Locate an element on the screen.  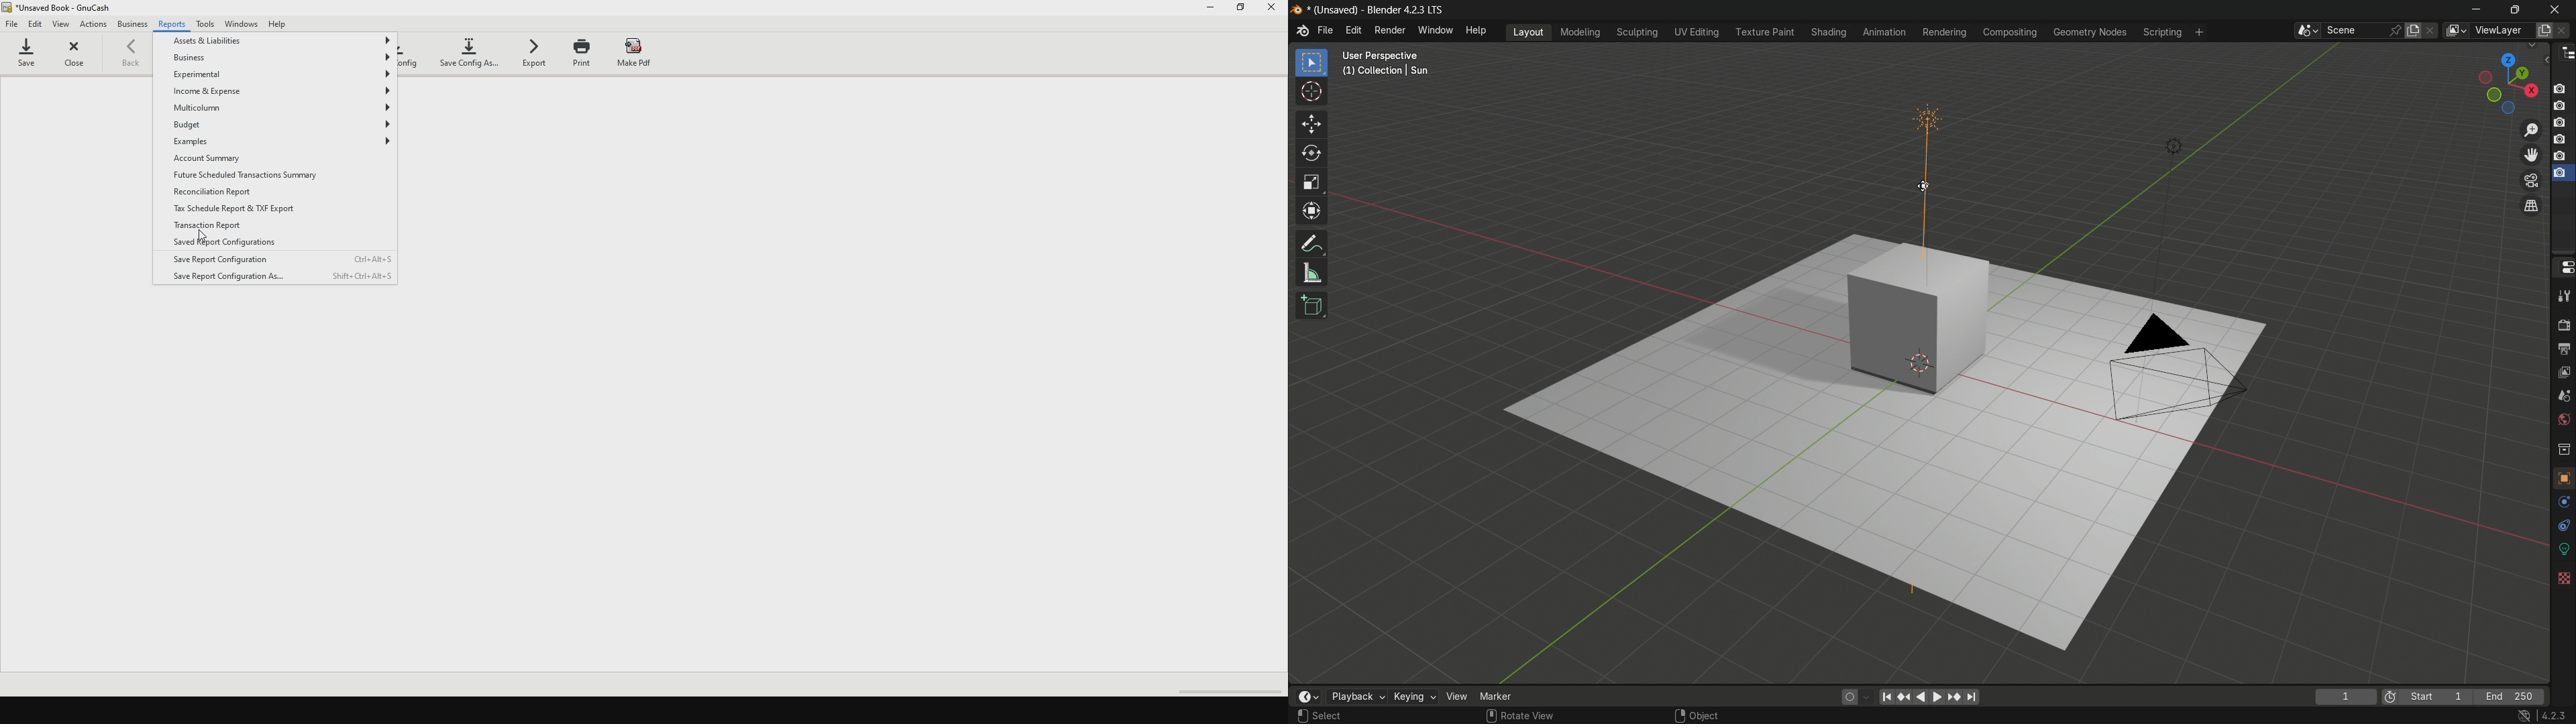
close is located at coordinates (79, 56).